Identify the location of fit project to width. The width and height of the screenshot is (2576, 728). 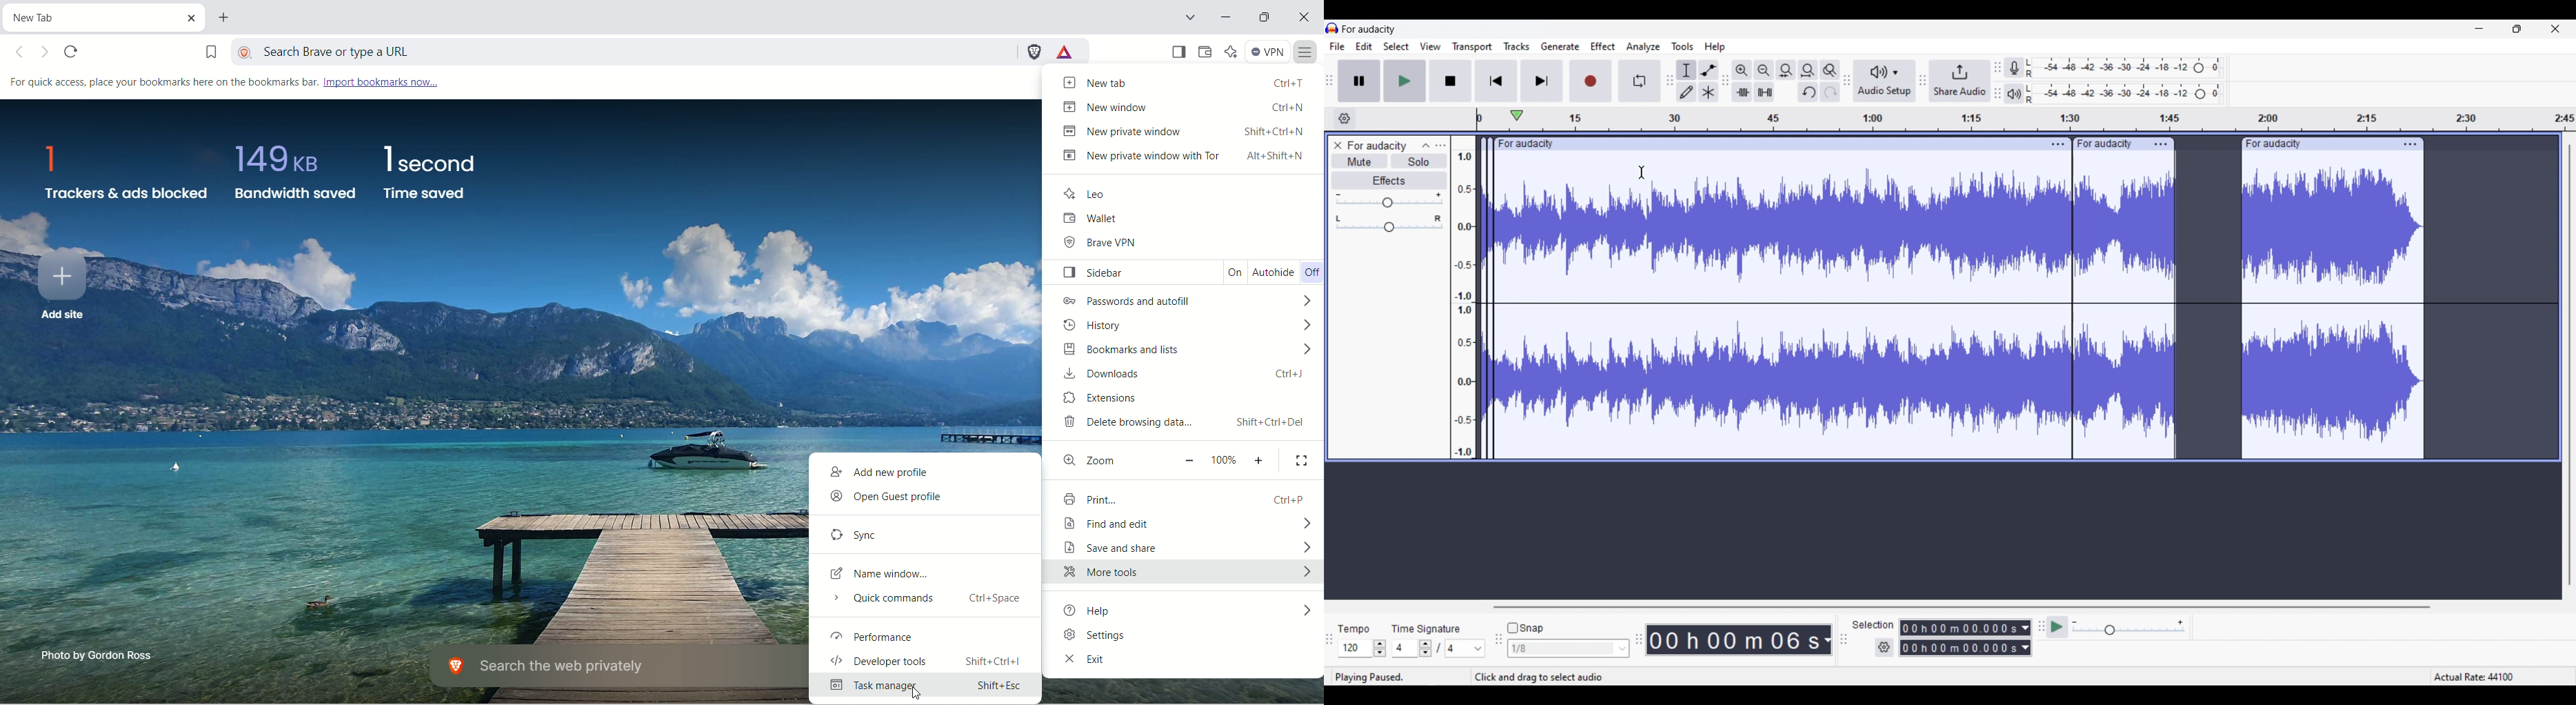
(1808, 70).